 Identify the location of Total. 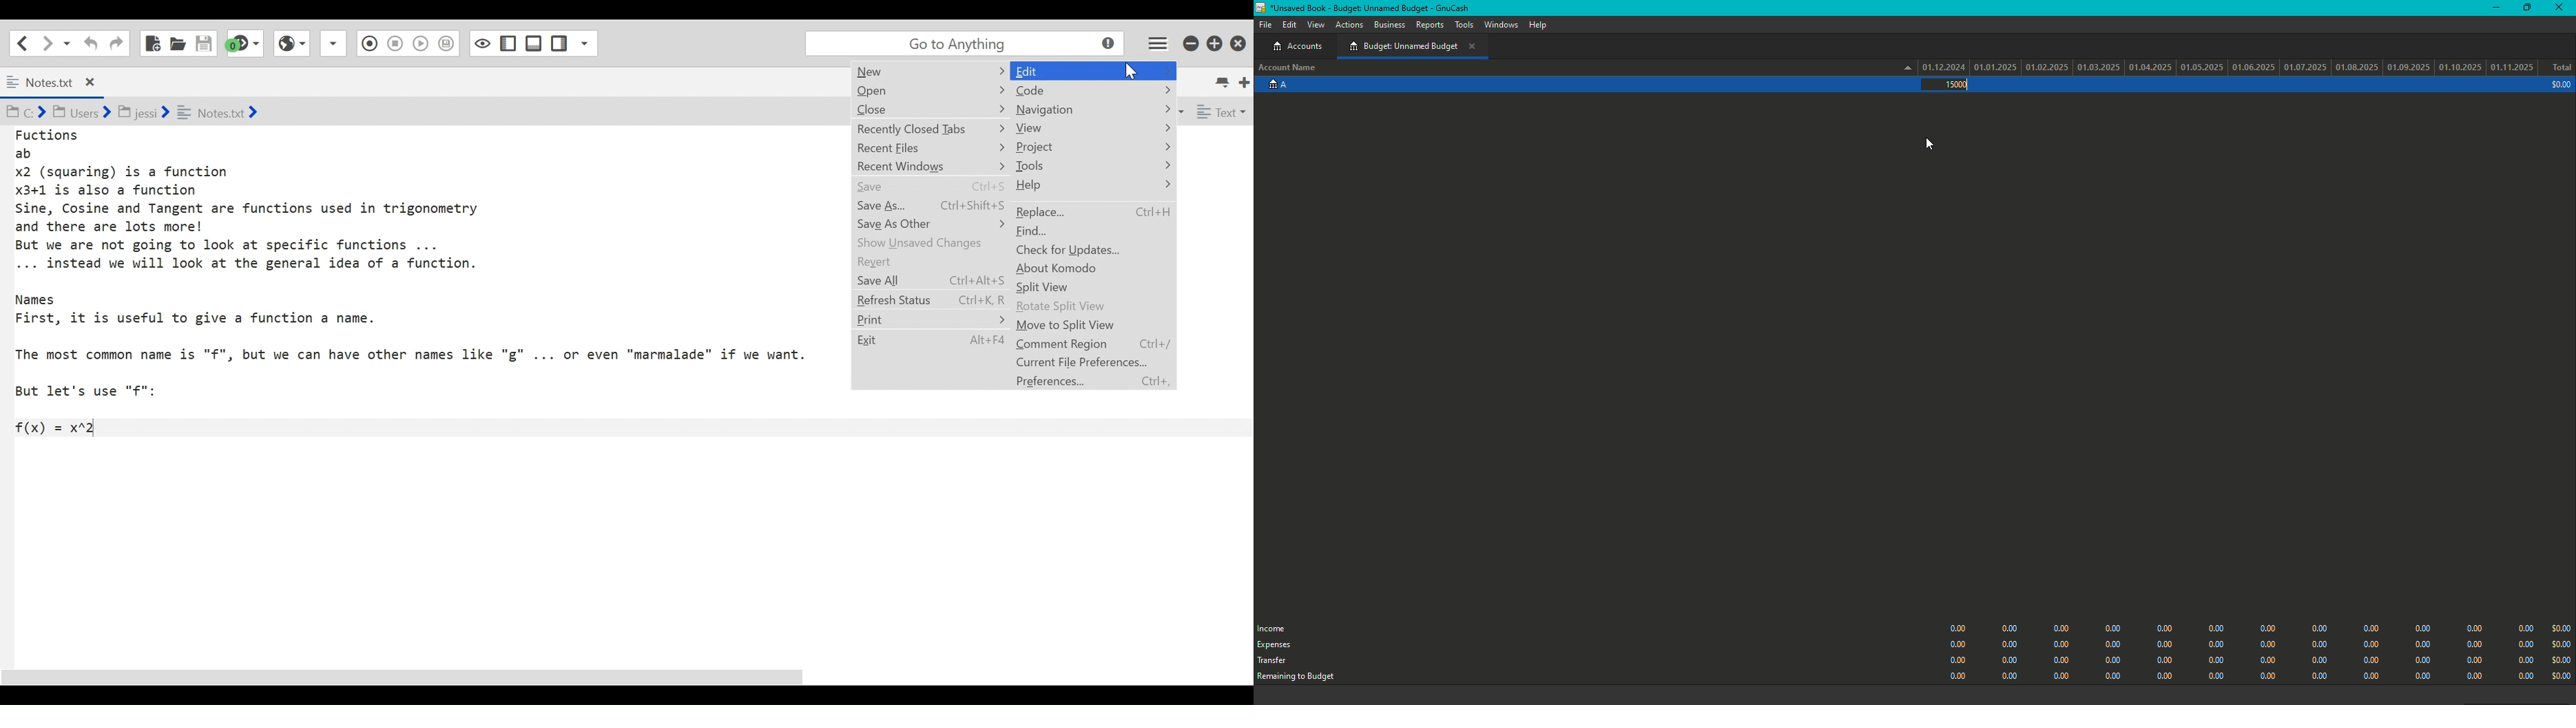
(2561, 68).